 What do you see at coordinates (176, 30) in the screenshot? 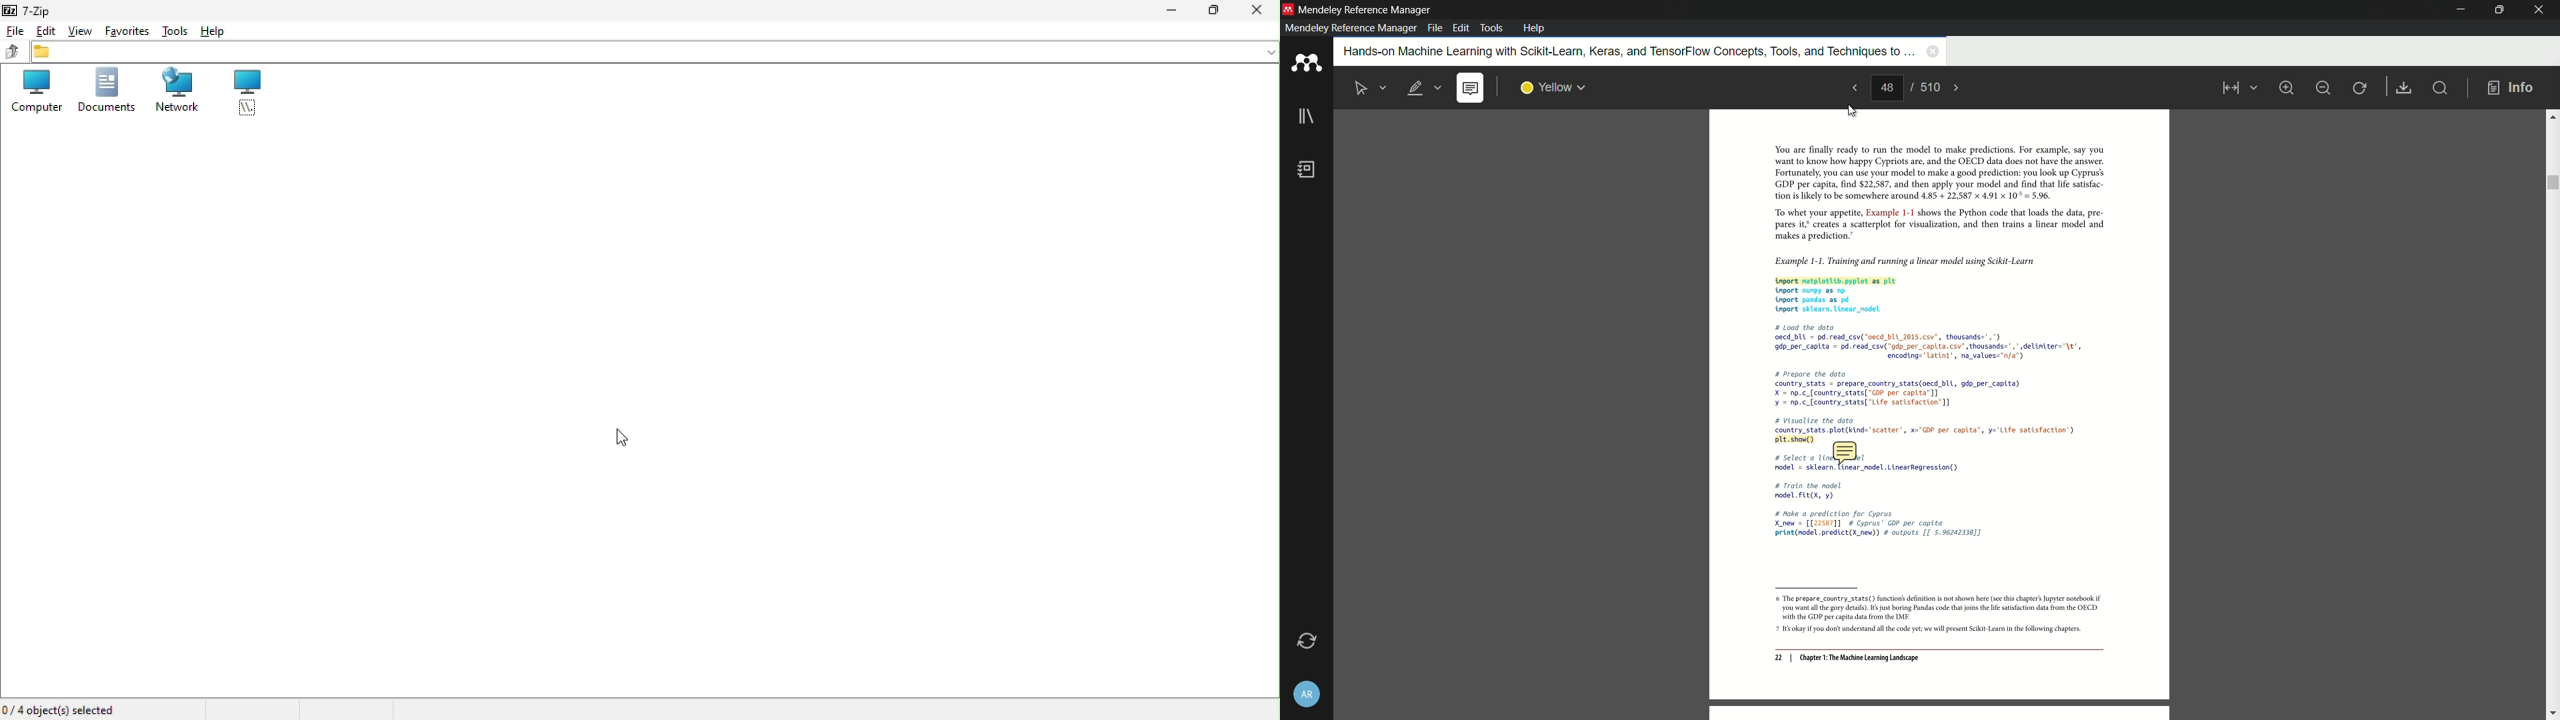
I see `Tools` at bounding box center [176, 30].